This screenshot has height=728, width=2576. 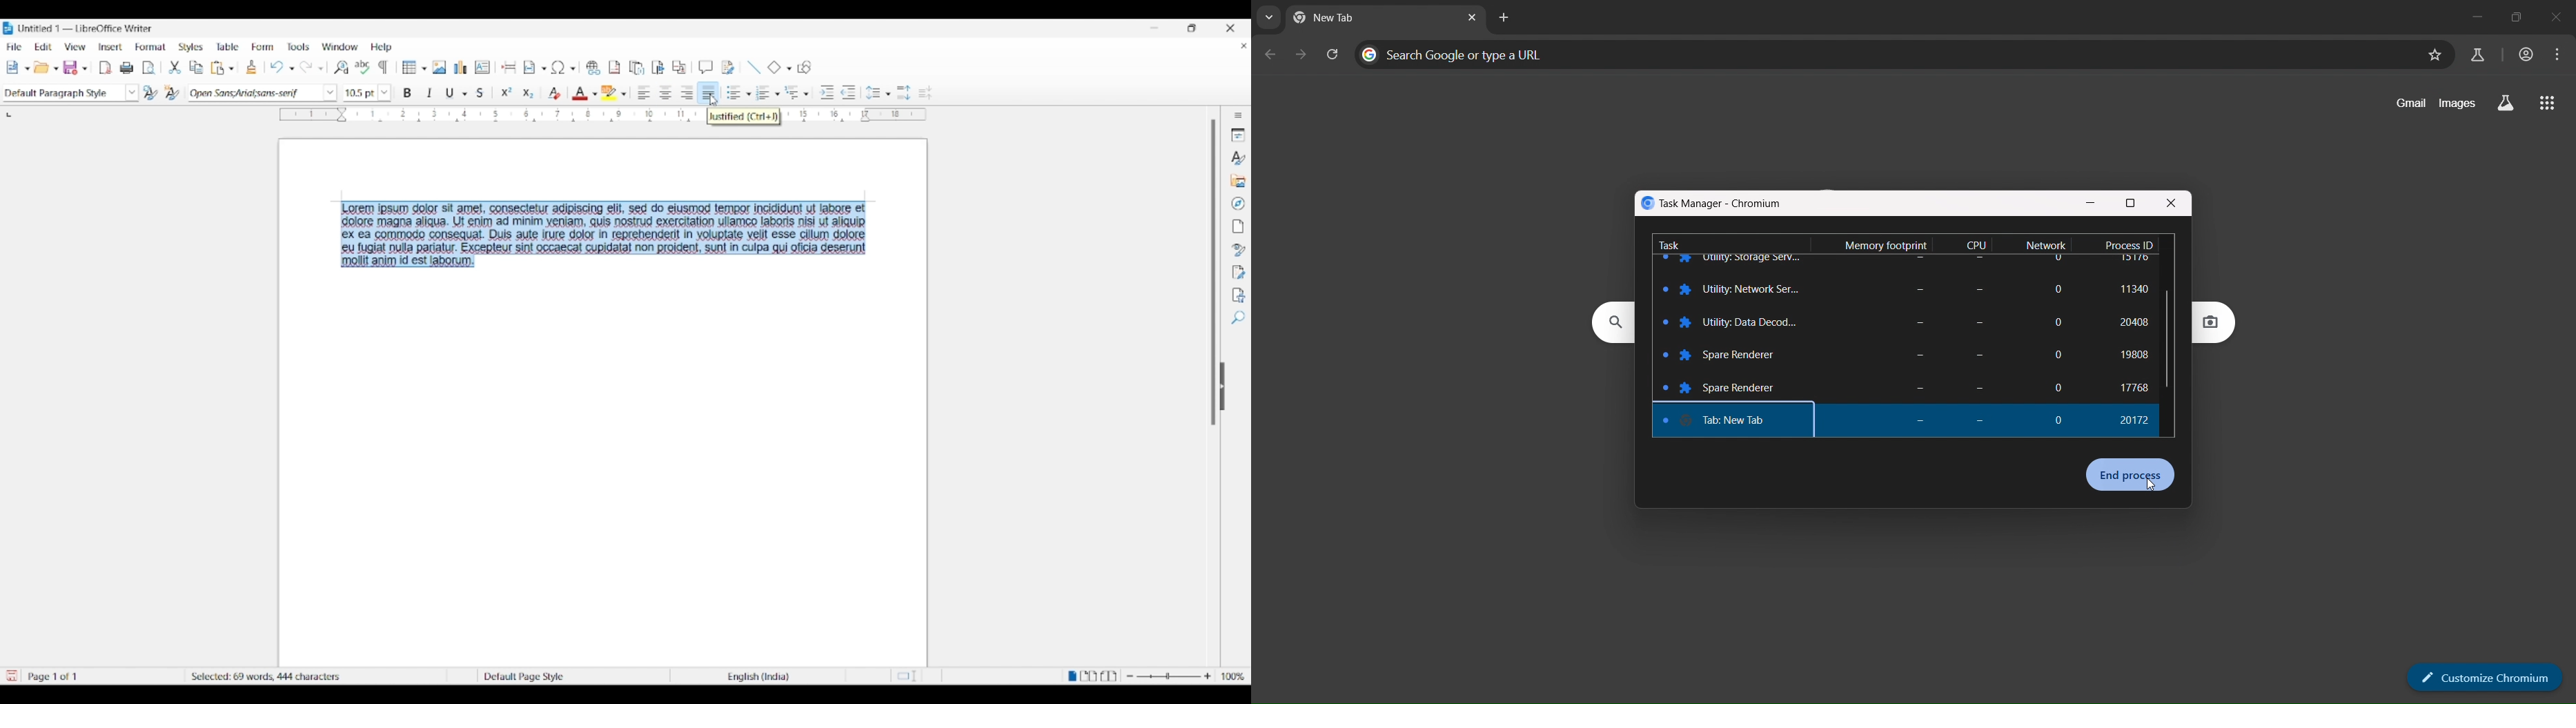 I want to click on reload page, so click(x=1335, y=53).